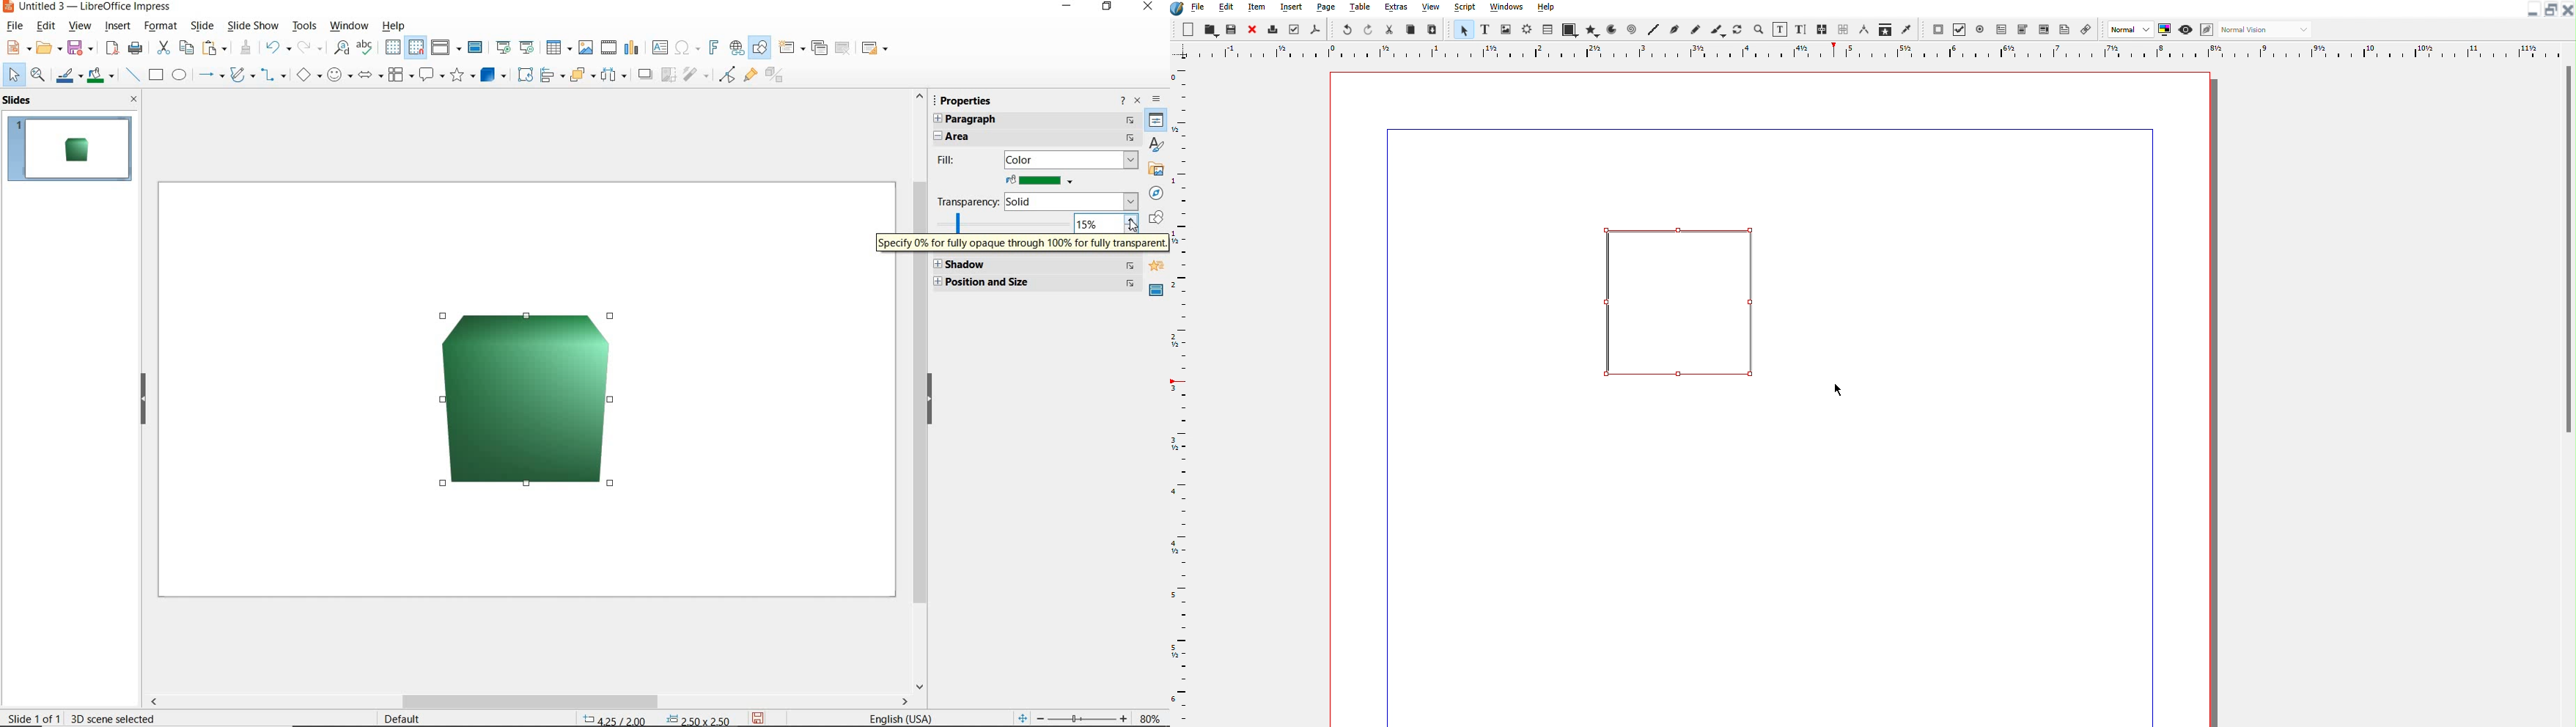  Describe the element at coordinates (669, 76) in the screenshot. I see `CROP IMAGE` at that location.